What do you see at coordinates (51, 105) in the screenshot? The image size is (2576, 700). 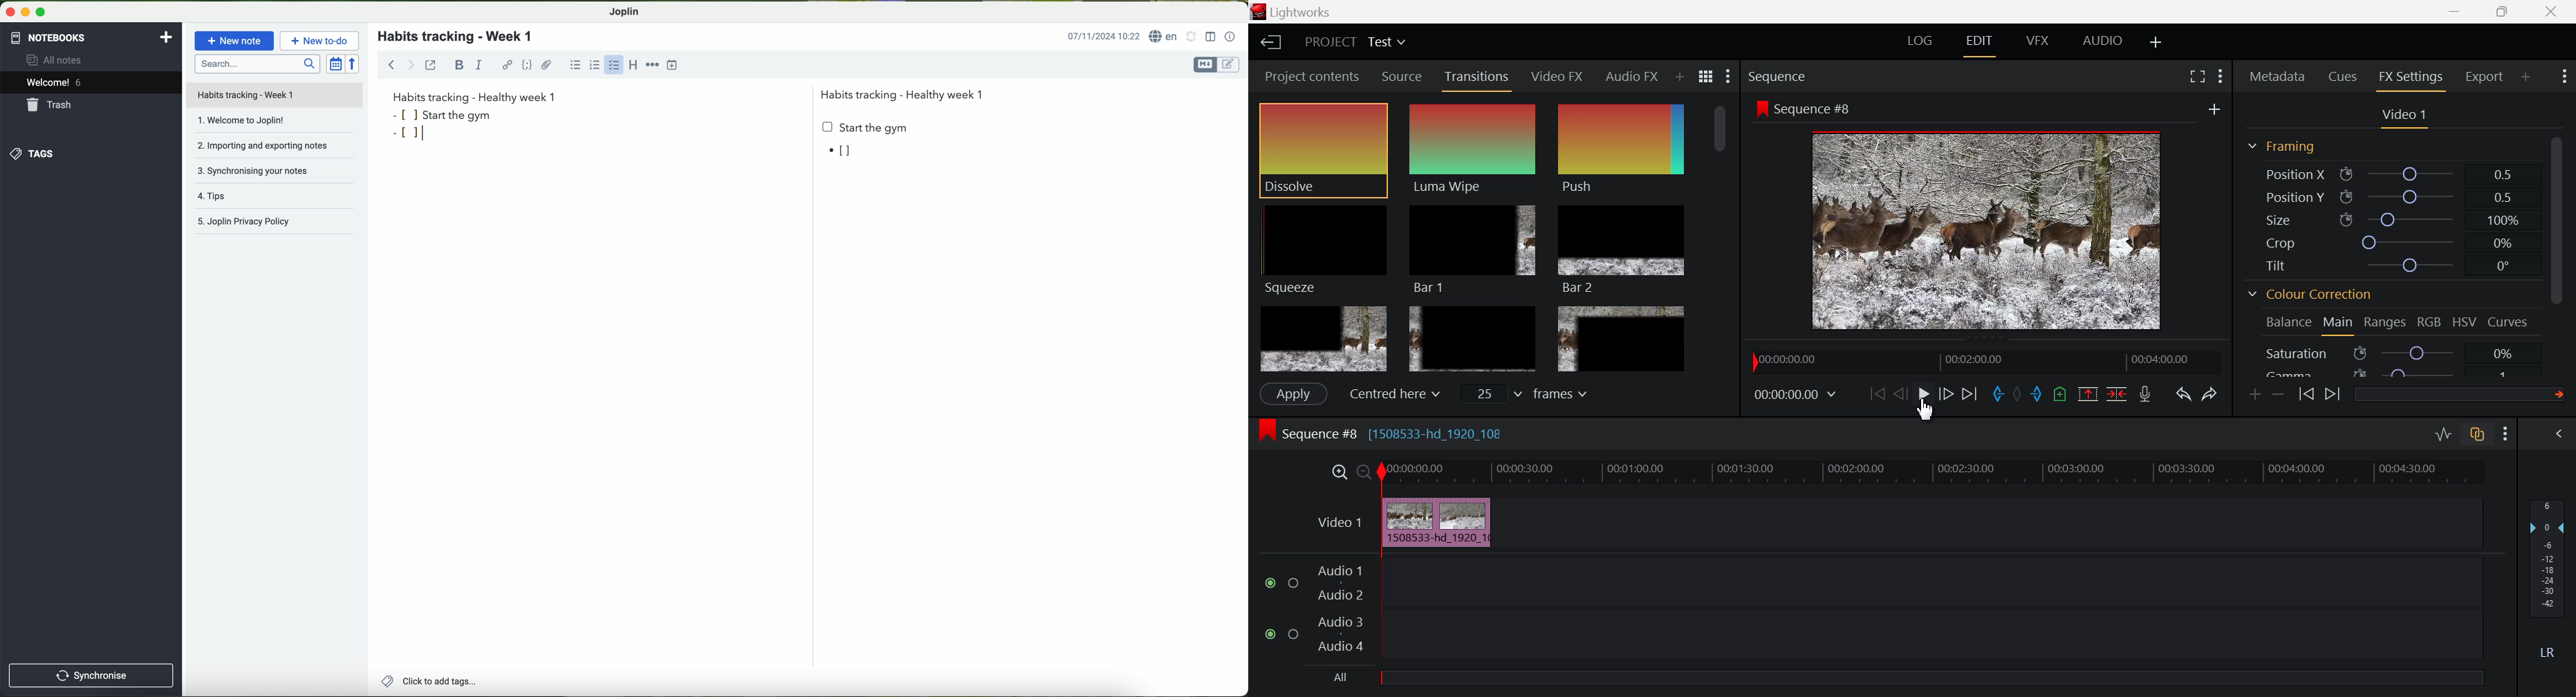 I see `trash` at bounding box center [51, 105].